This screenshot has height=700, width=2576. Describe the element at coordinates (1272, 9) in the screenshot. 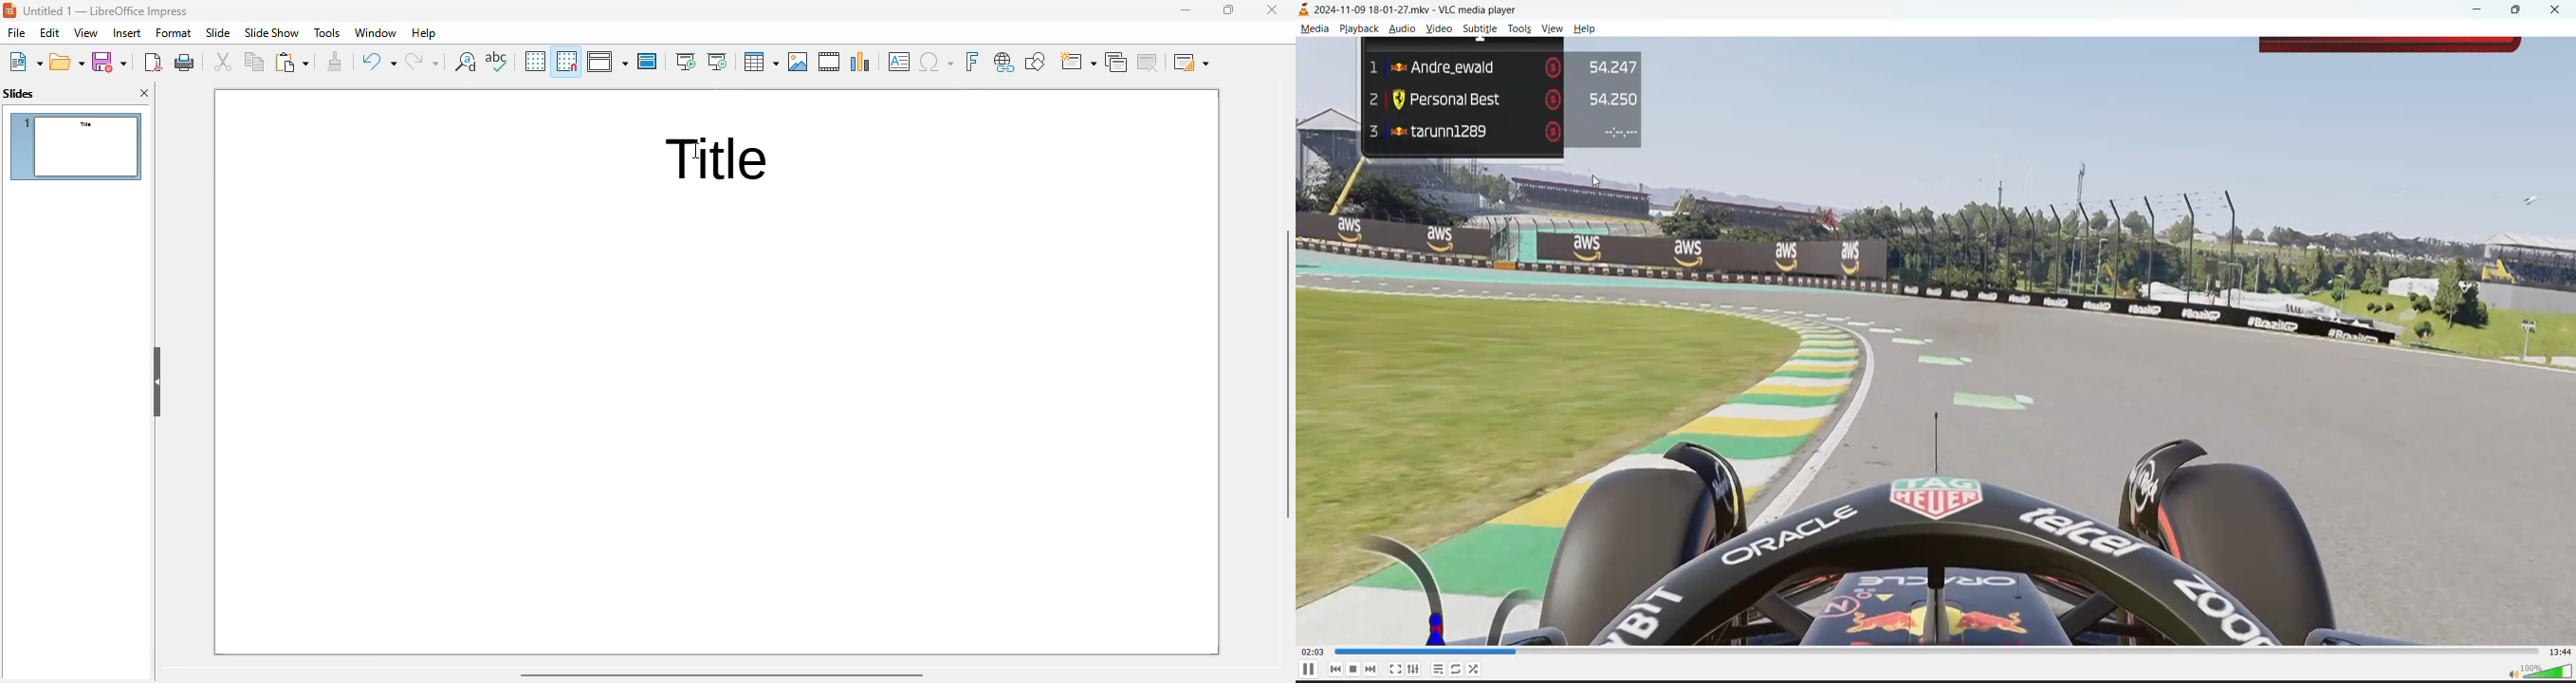

I see `close` at that location.